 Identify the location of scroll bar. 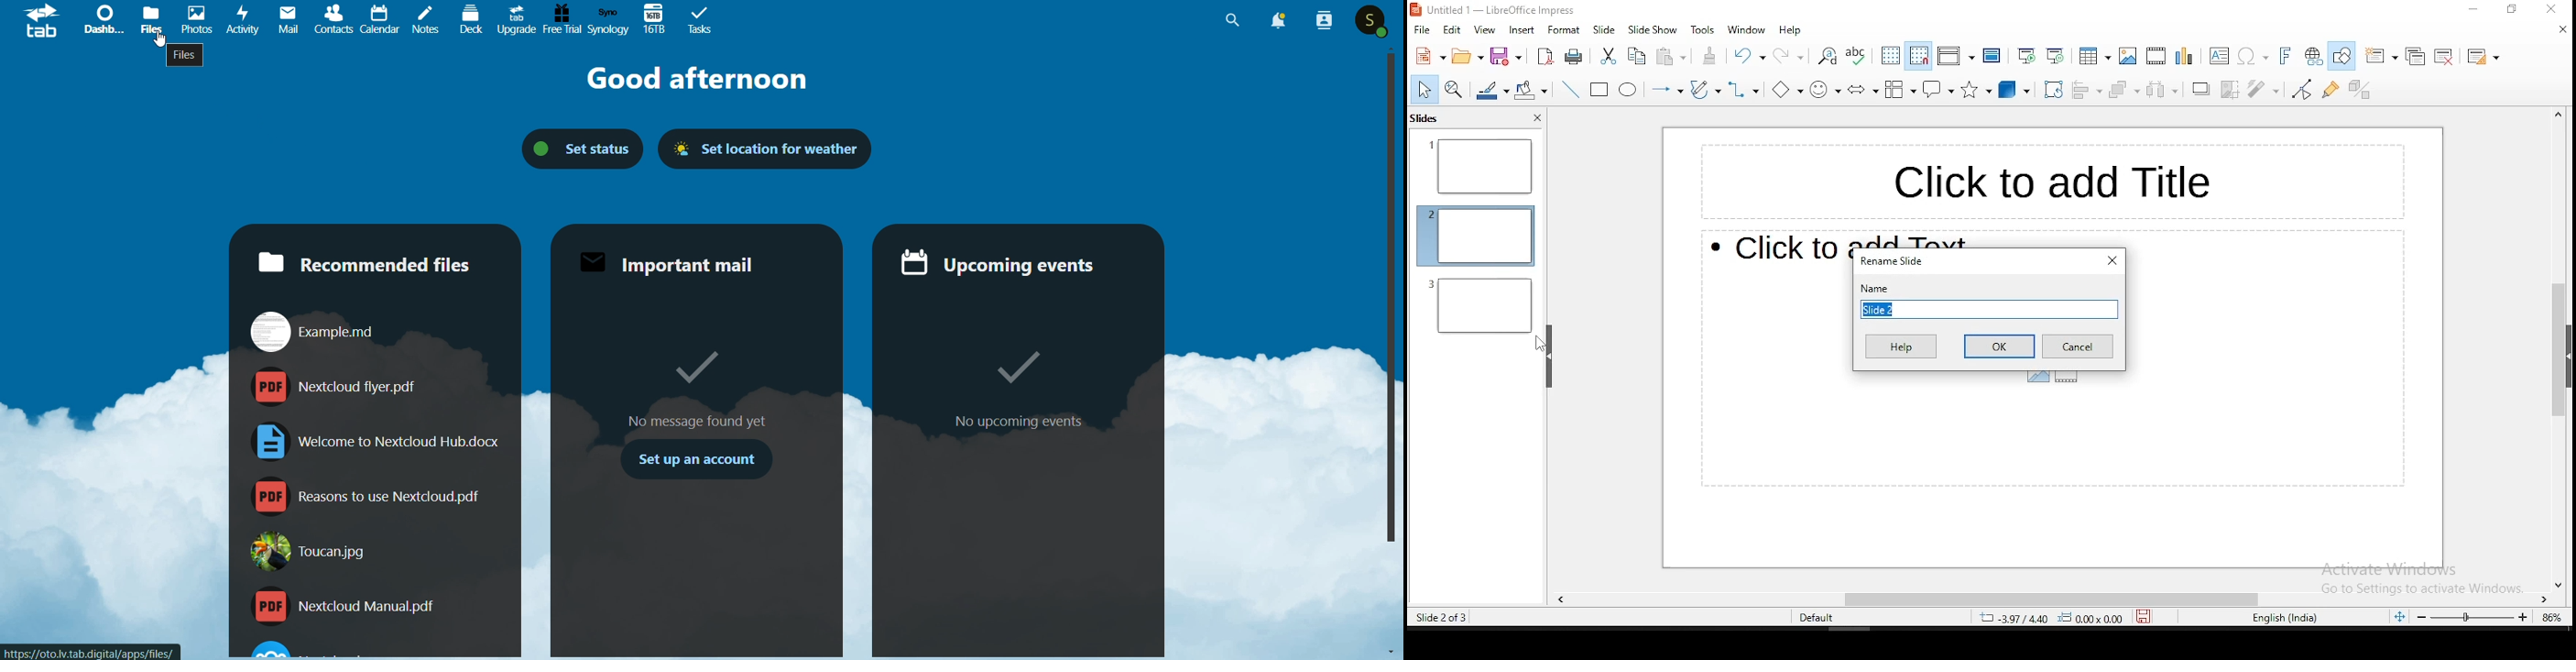
(1386, 298).